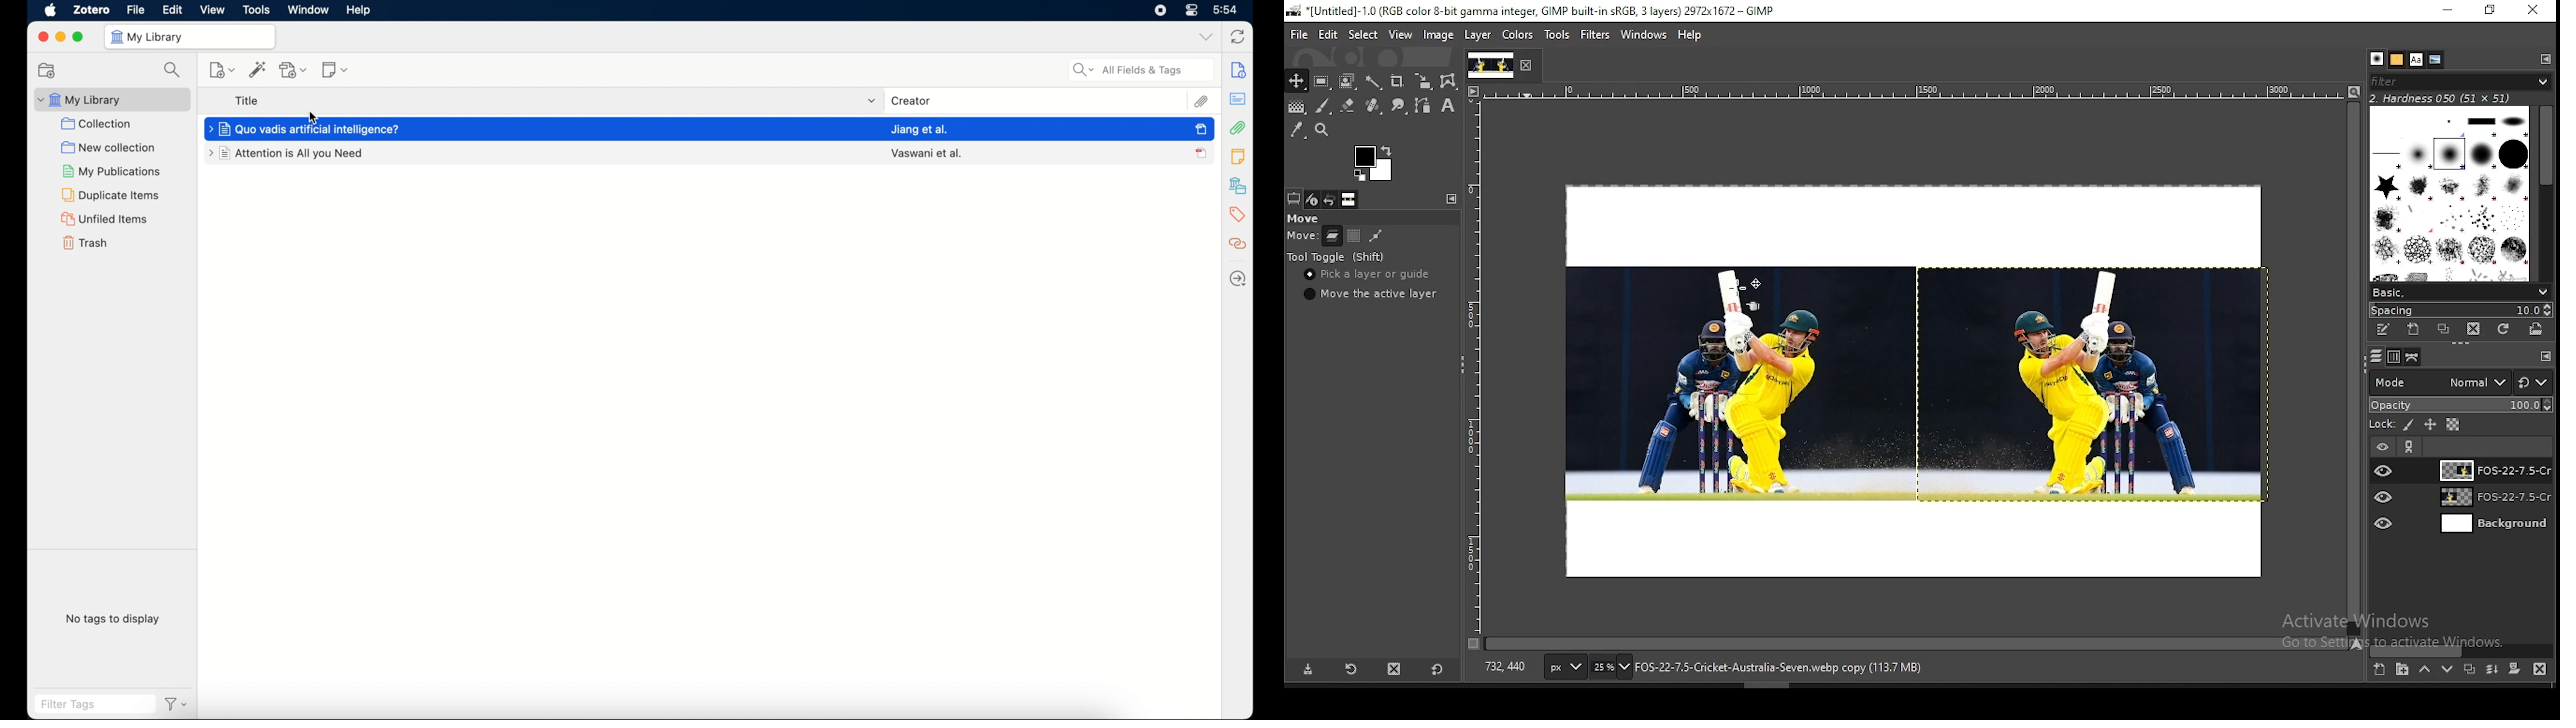  What do you see at coordinates (111, 149) in the screenshot?
I see `new collection` at bounding box center [111, 149].